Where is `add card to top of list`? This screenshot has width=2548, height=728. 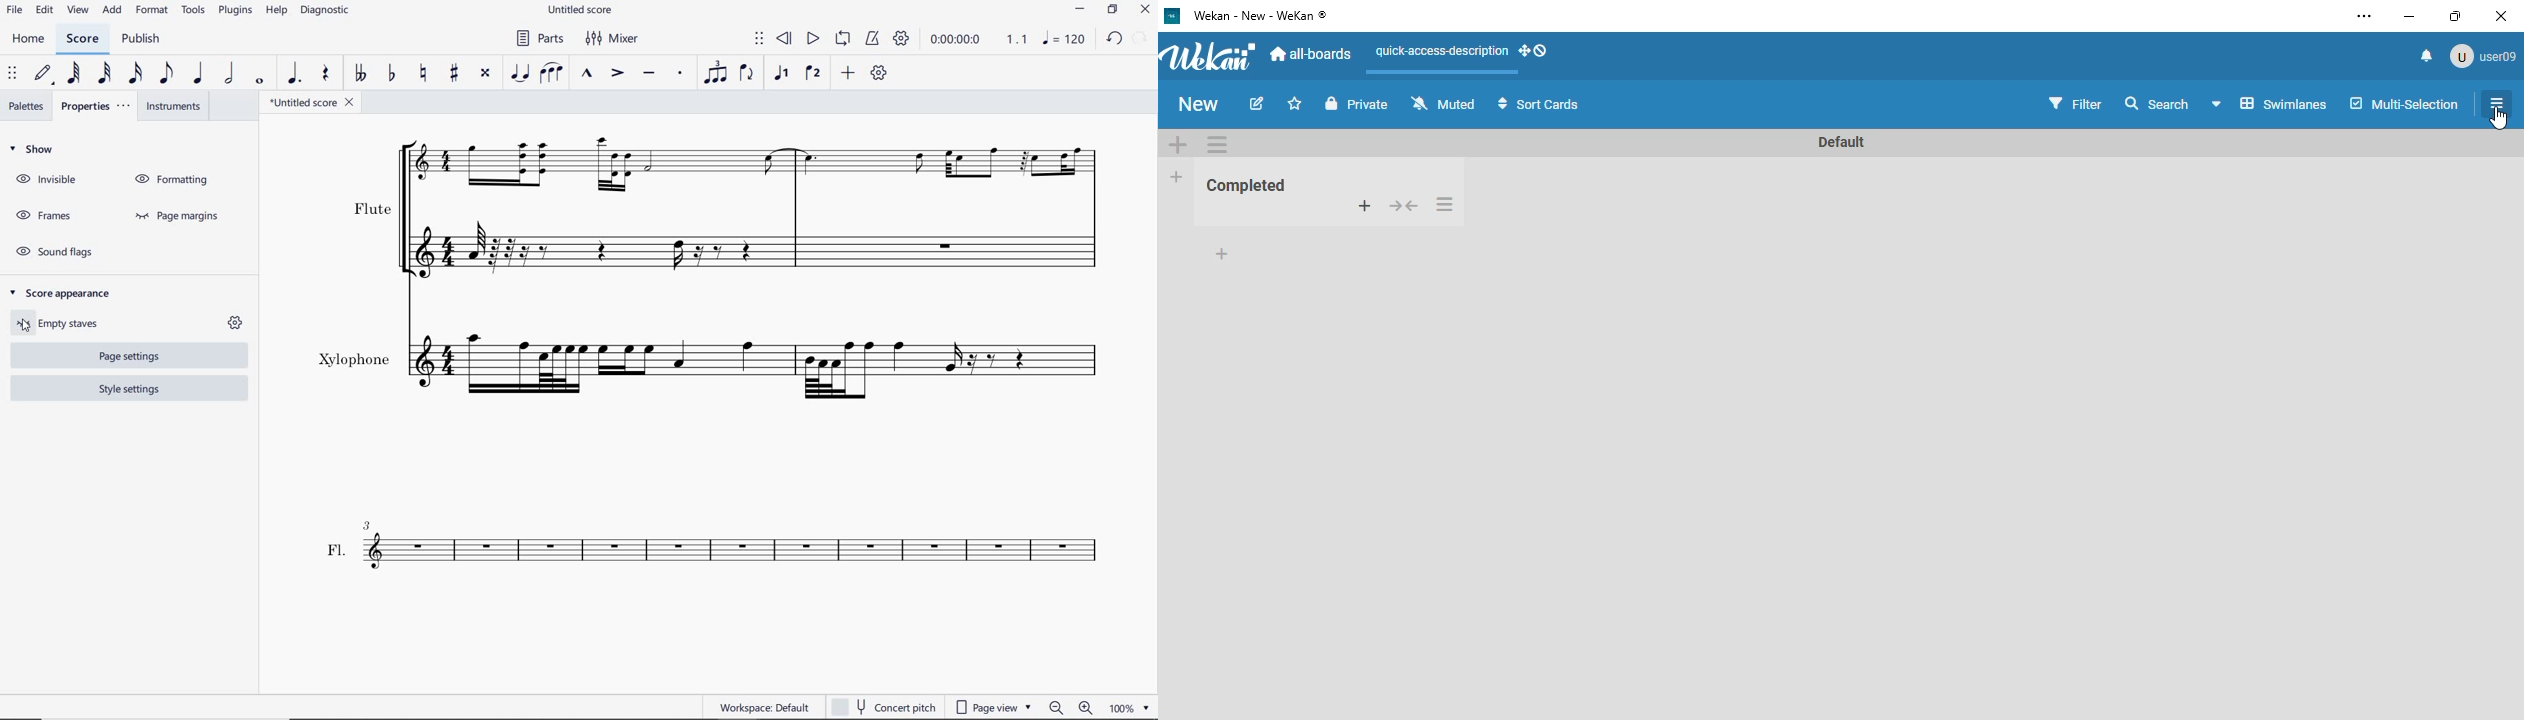
add card to top of list is located at coordinates (1366, 206).